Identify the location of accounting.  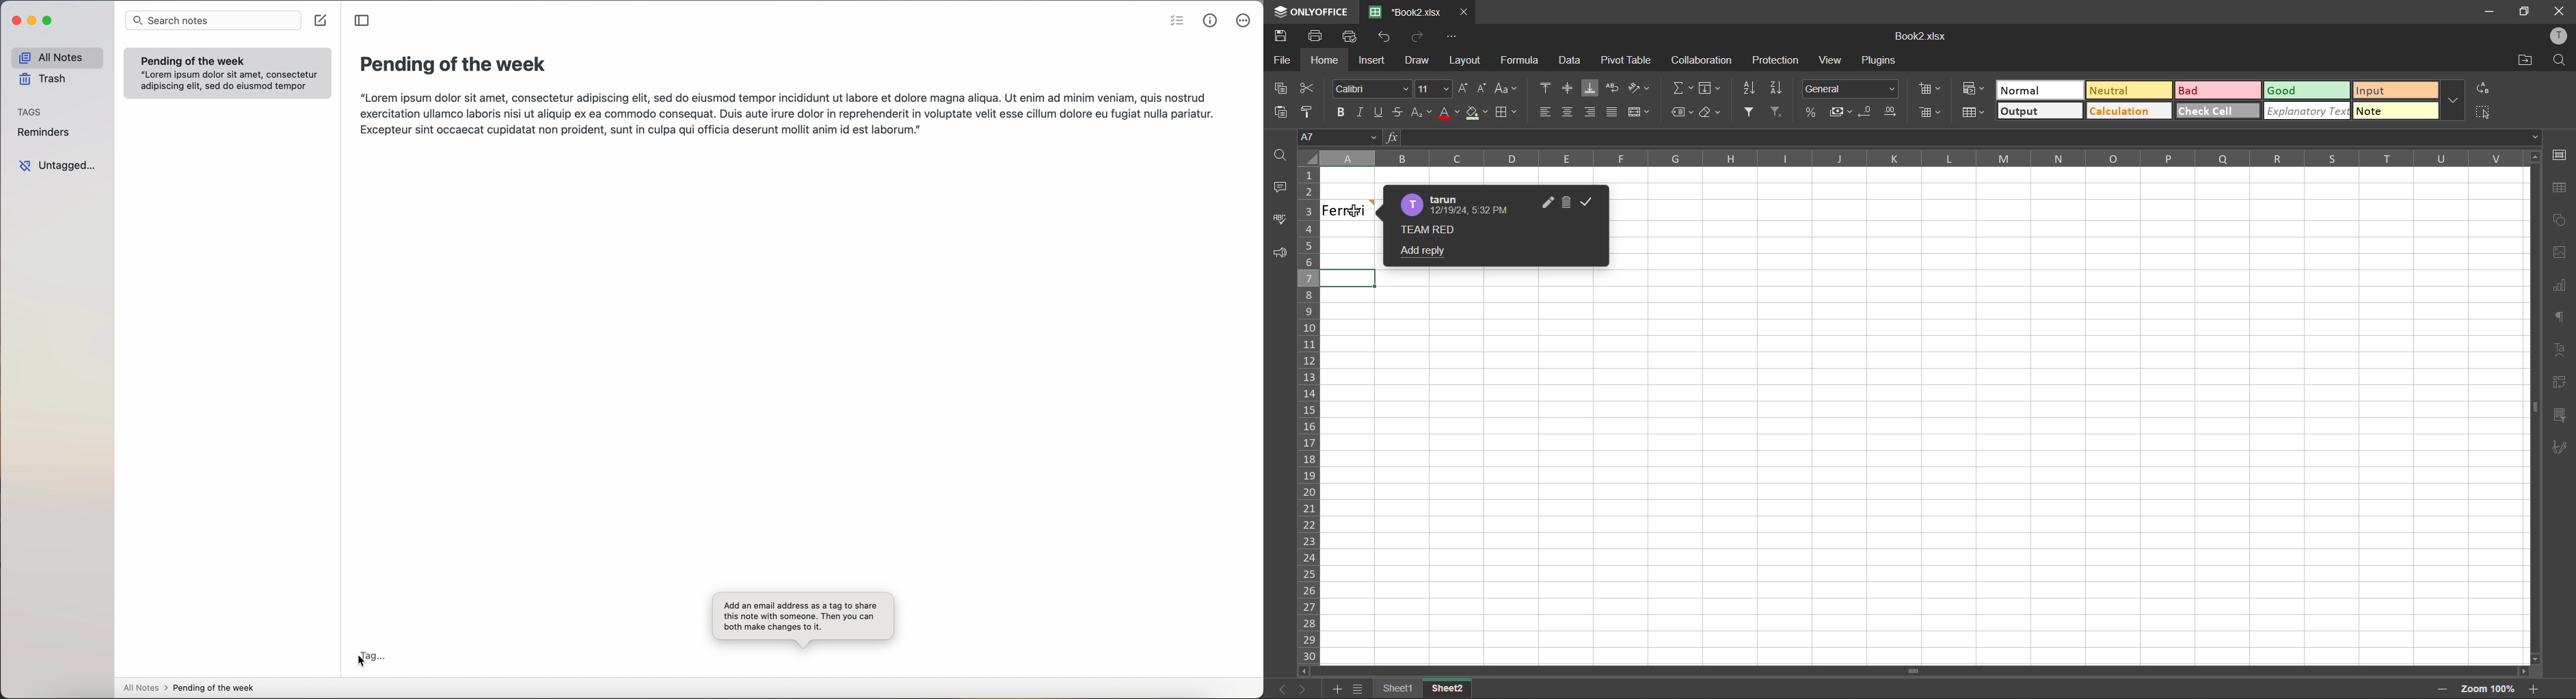
(1840, 112).